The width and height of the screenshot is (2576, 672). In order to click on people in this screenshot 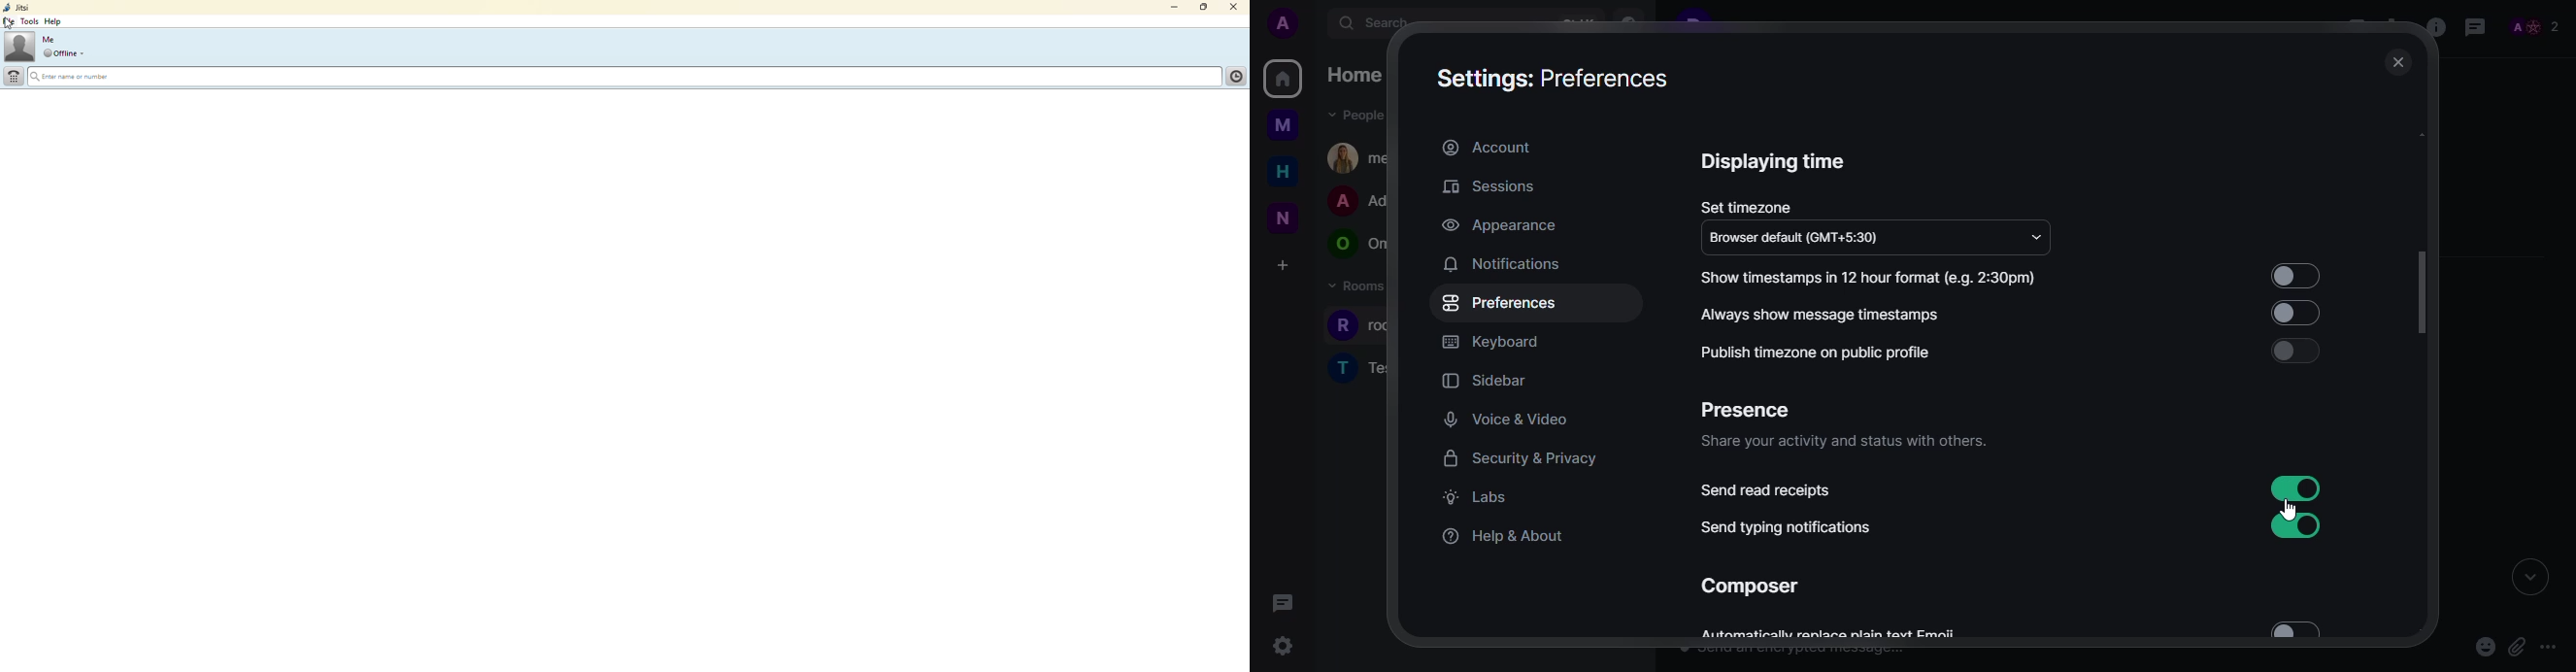, I will do `click(1359, 116)`.